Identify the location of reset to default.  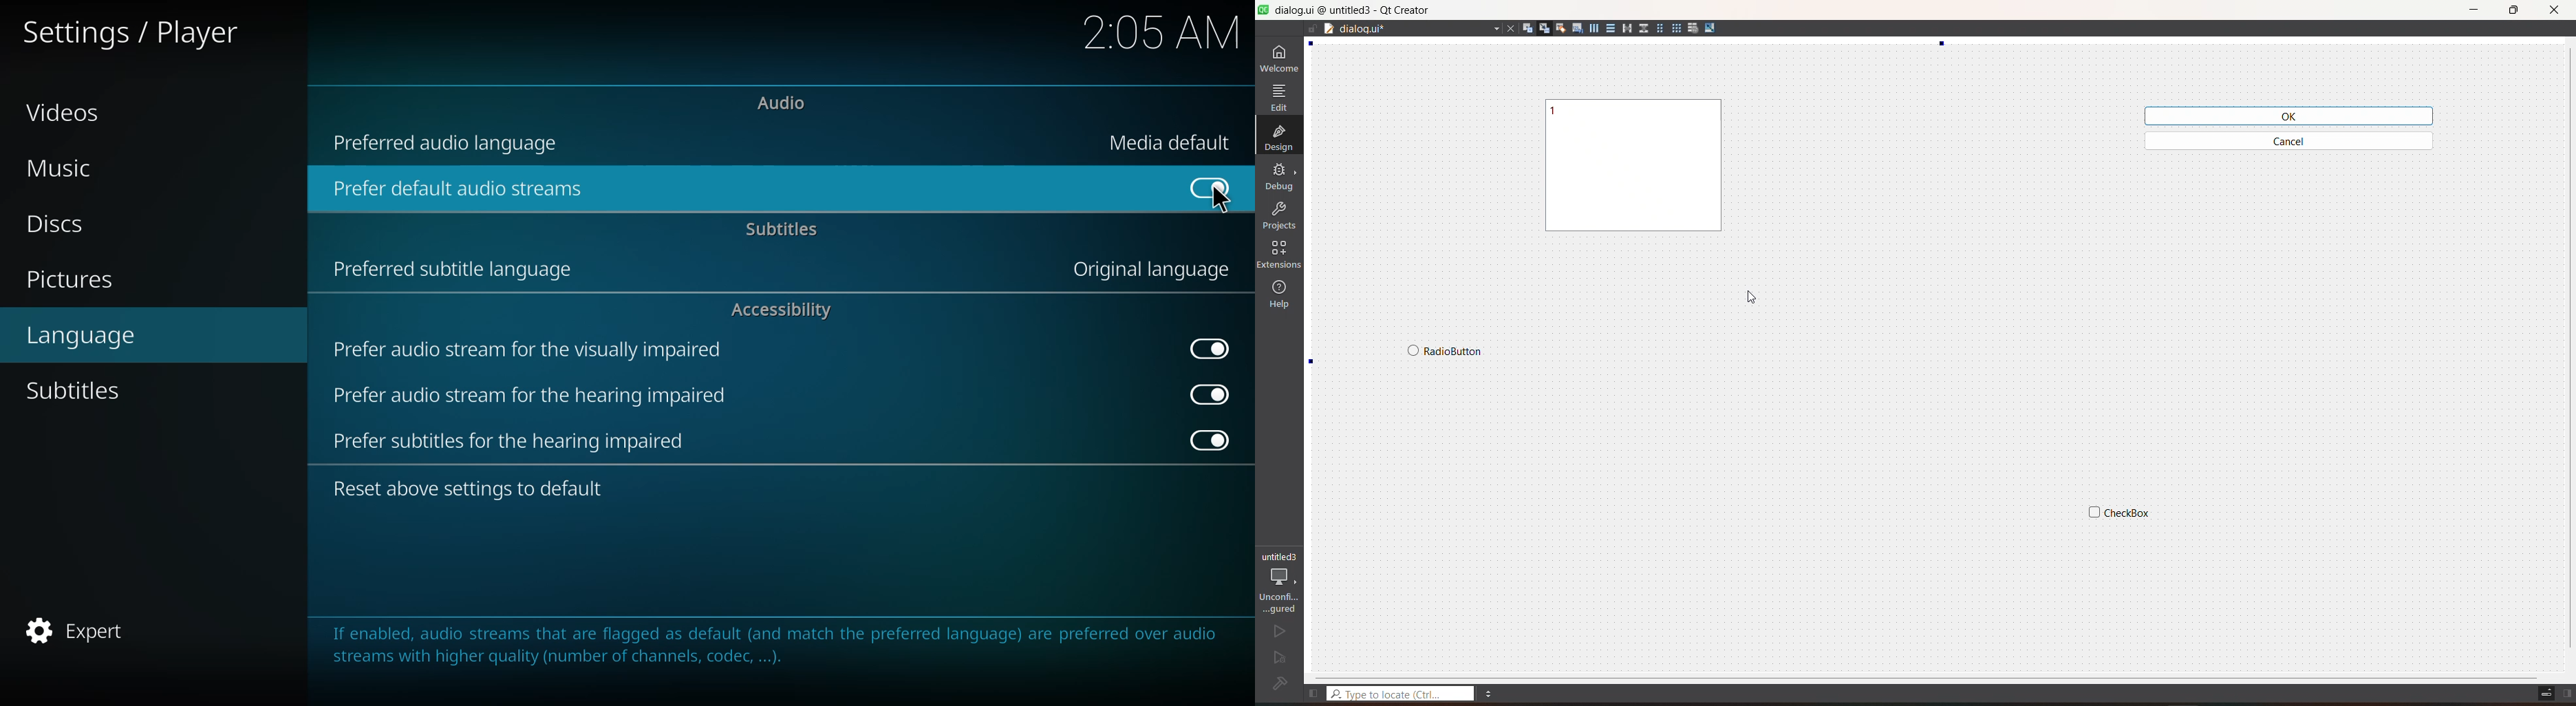
(475, 487).